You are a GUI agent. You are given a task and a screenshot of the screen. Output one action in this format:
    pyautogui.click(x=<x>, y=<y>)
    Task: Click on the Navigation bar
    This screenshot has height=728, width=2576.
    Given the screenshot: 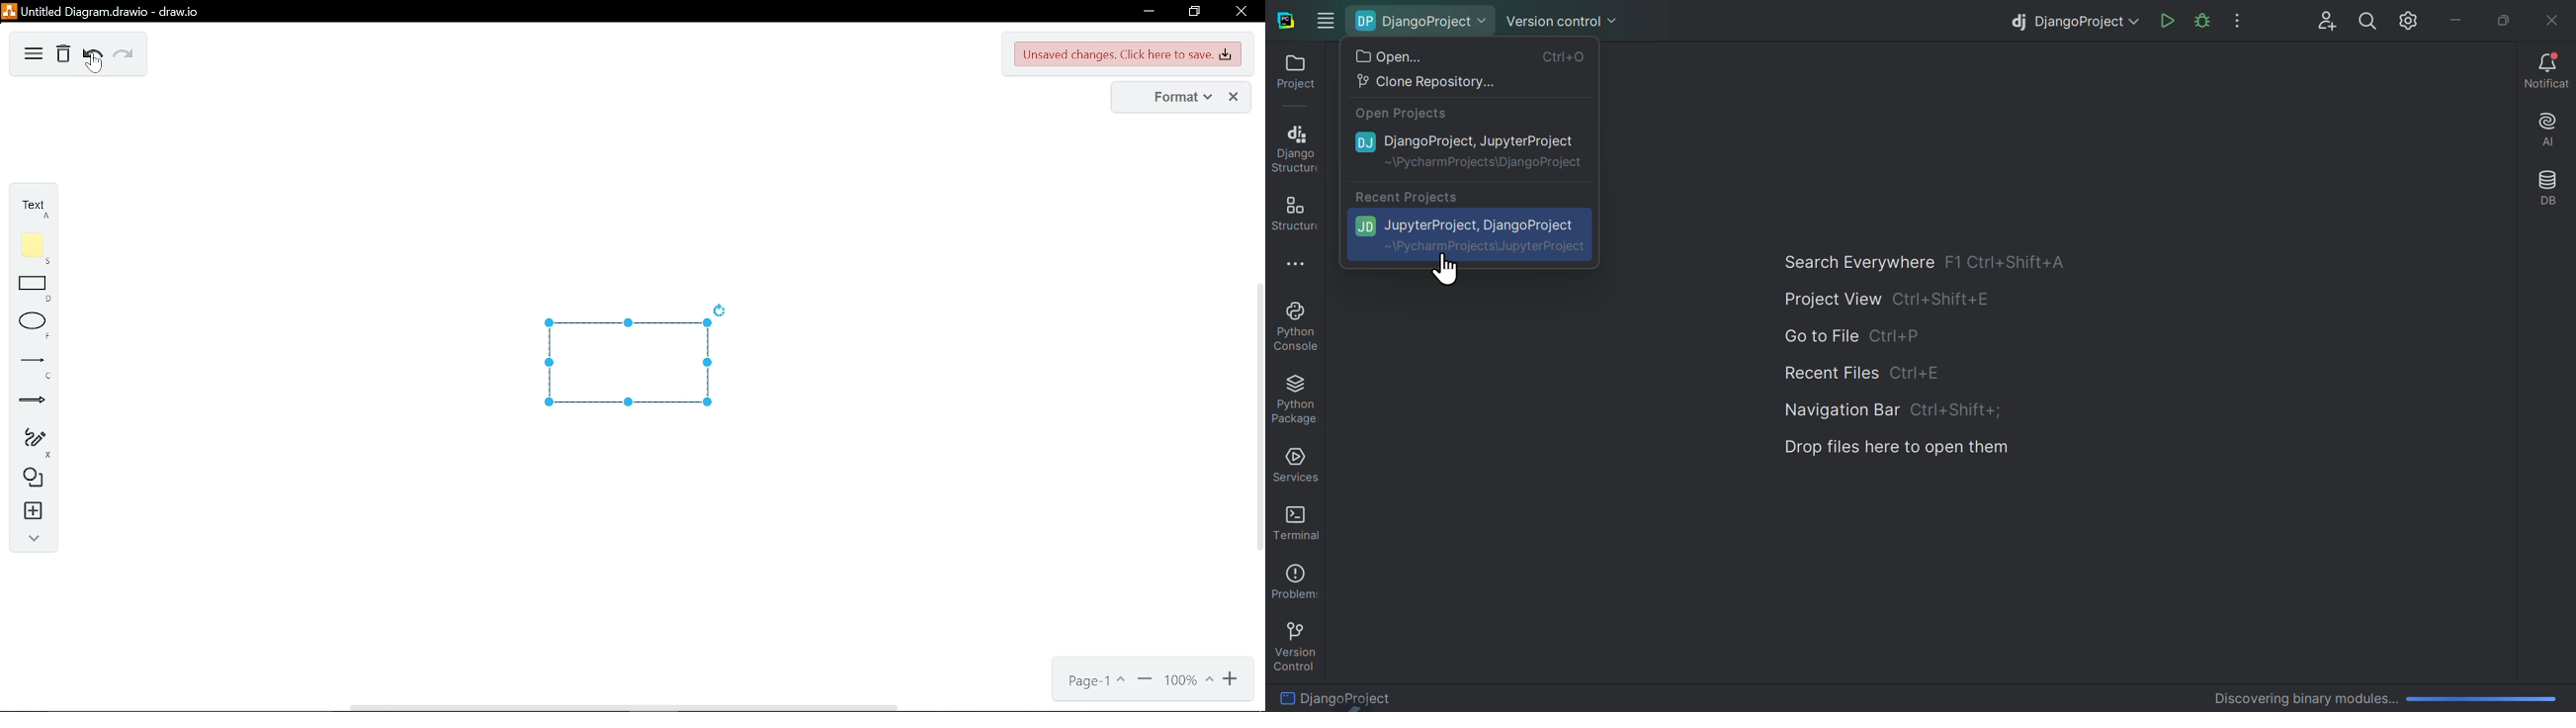 What is the action you would take?
    pyautogui.click(x=1836, y=412)
    